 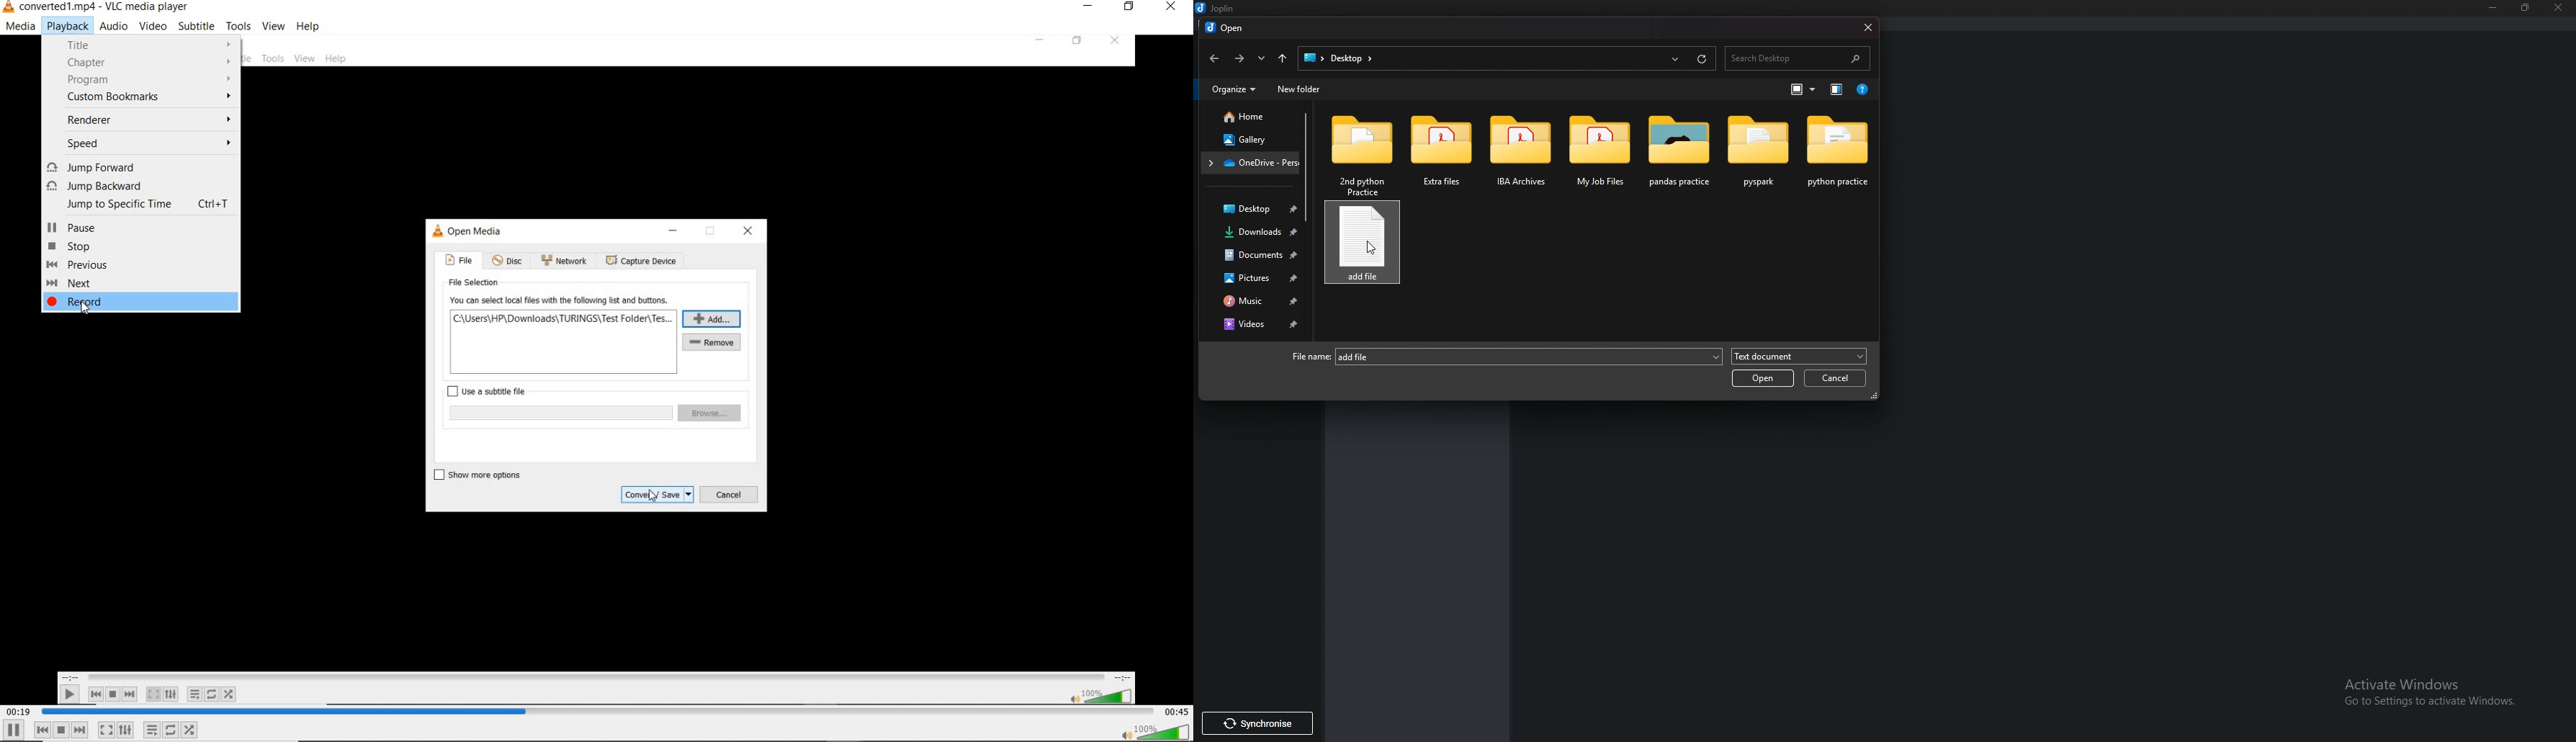 What do you see at coordinates (114, 27) in the screenshot?
I see `audio` at bounding box center [114, 27].